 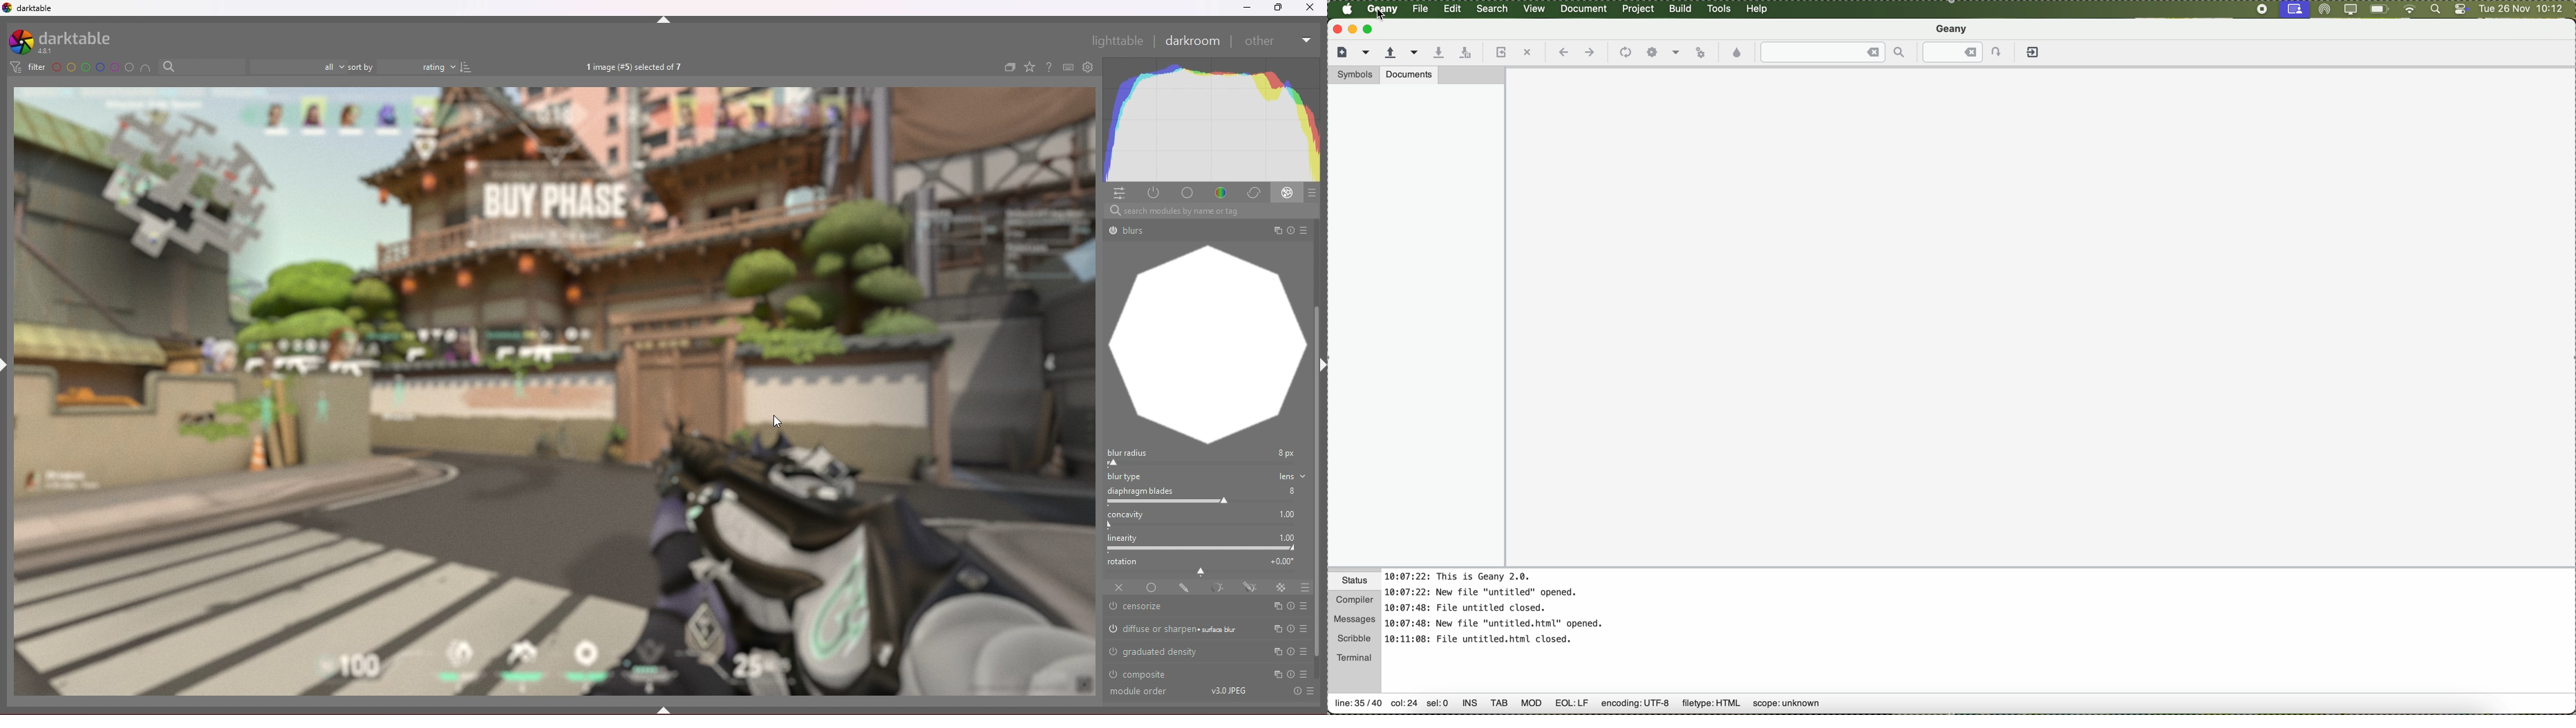 I want to click on parametric mask, so click(x=1219, y=588).